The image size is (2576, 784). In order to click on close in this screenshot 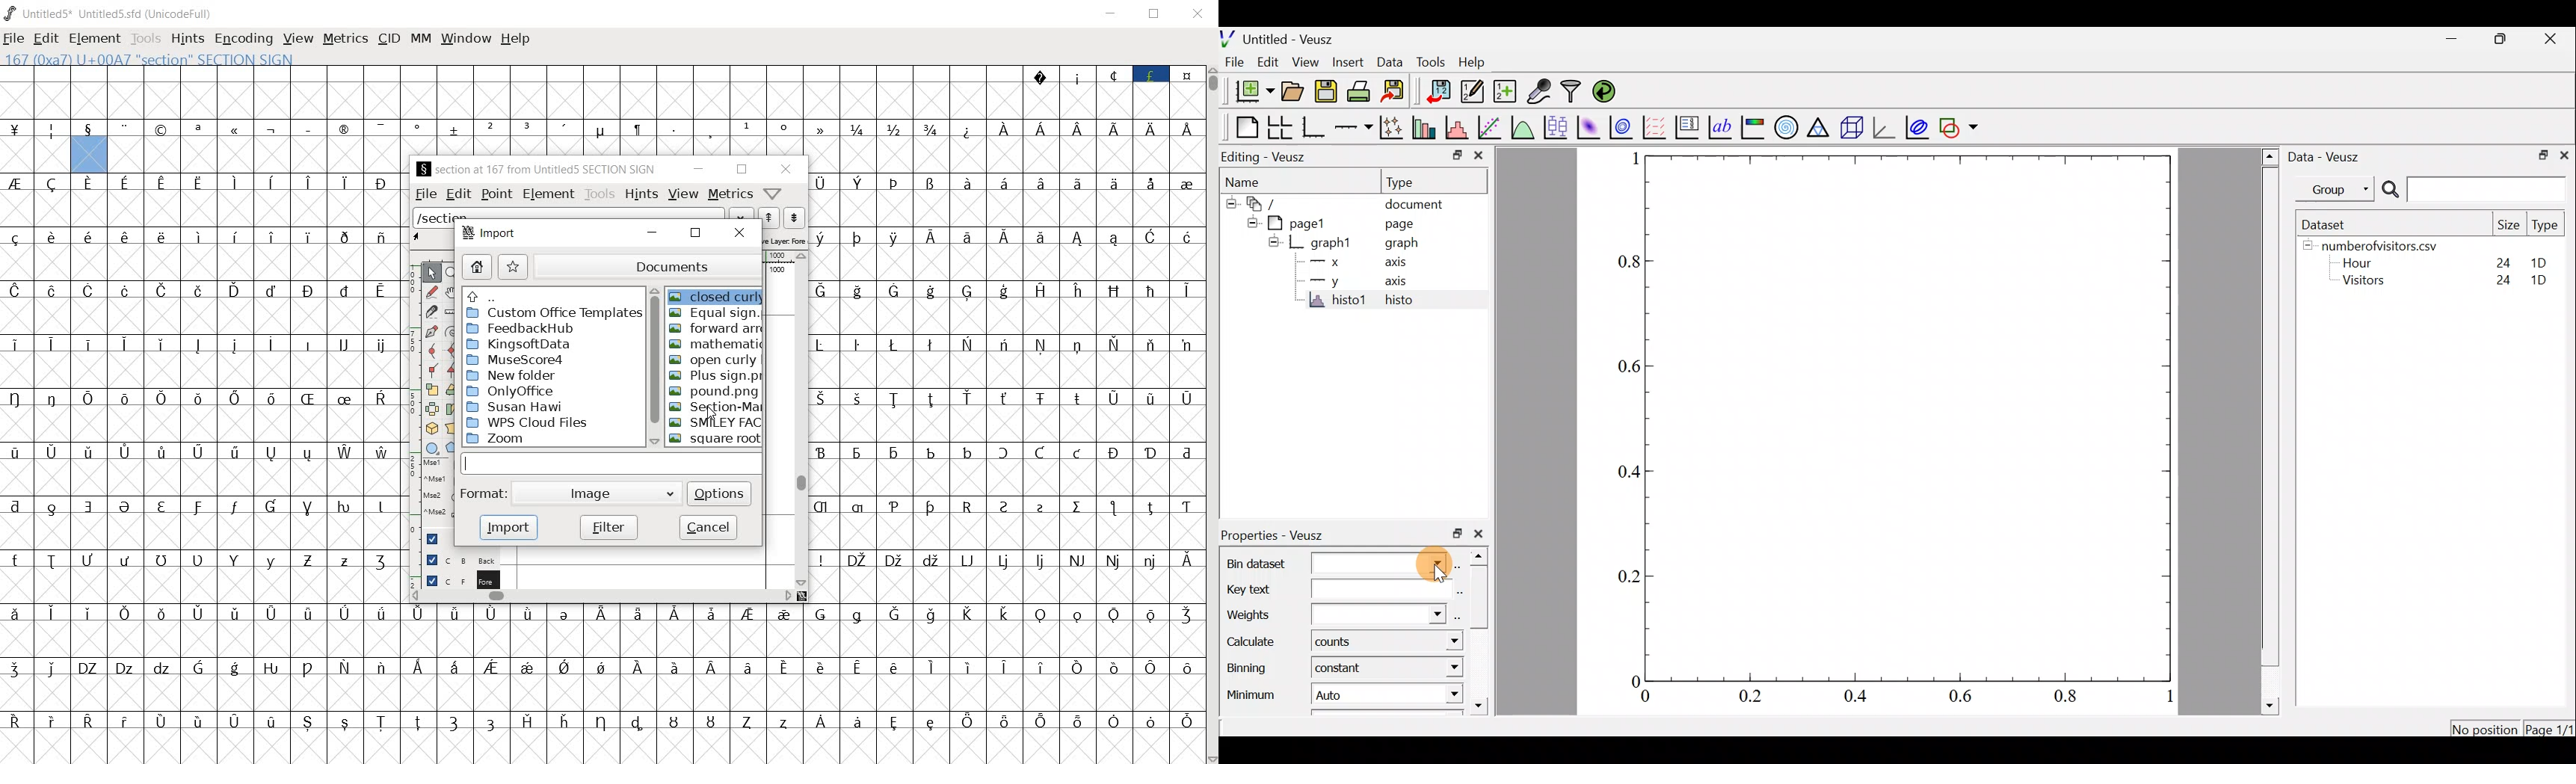, I will do `click(786, 169)`.